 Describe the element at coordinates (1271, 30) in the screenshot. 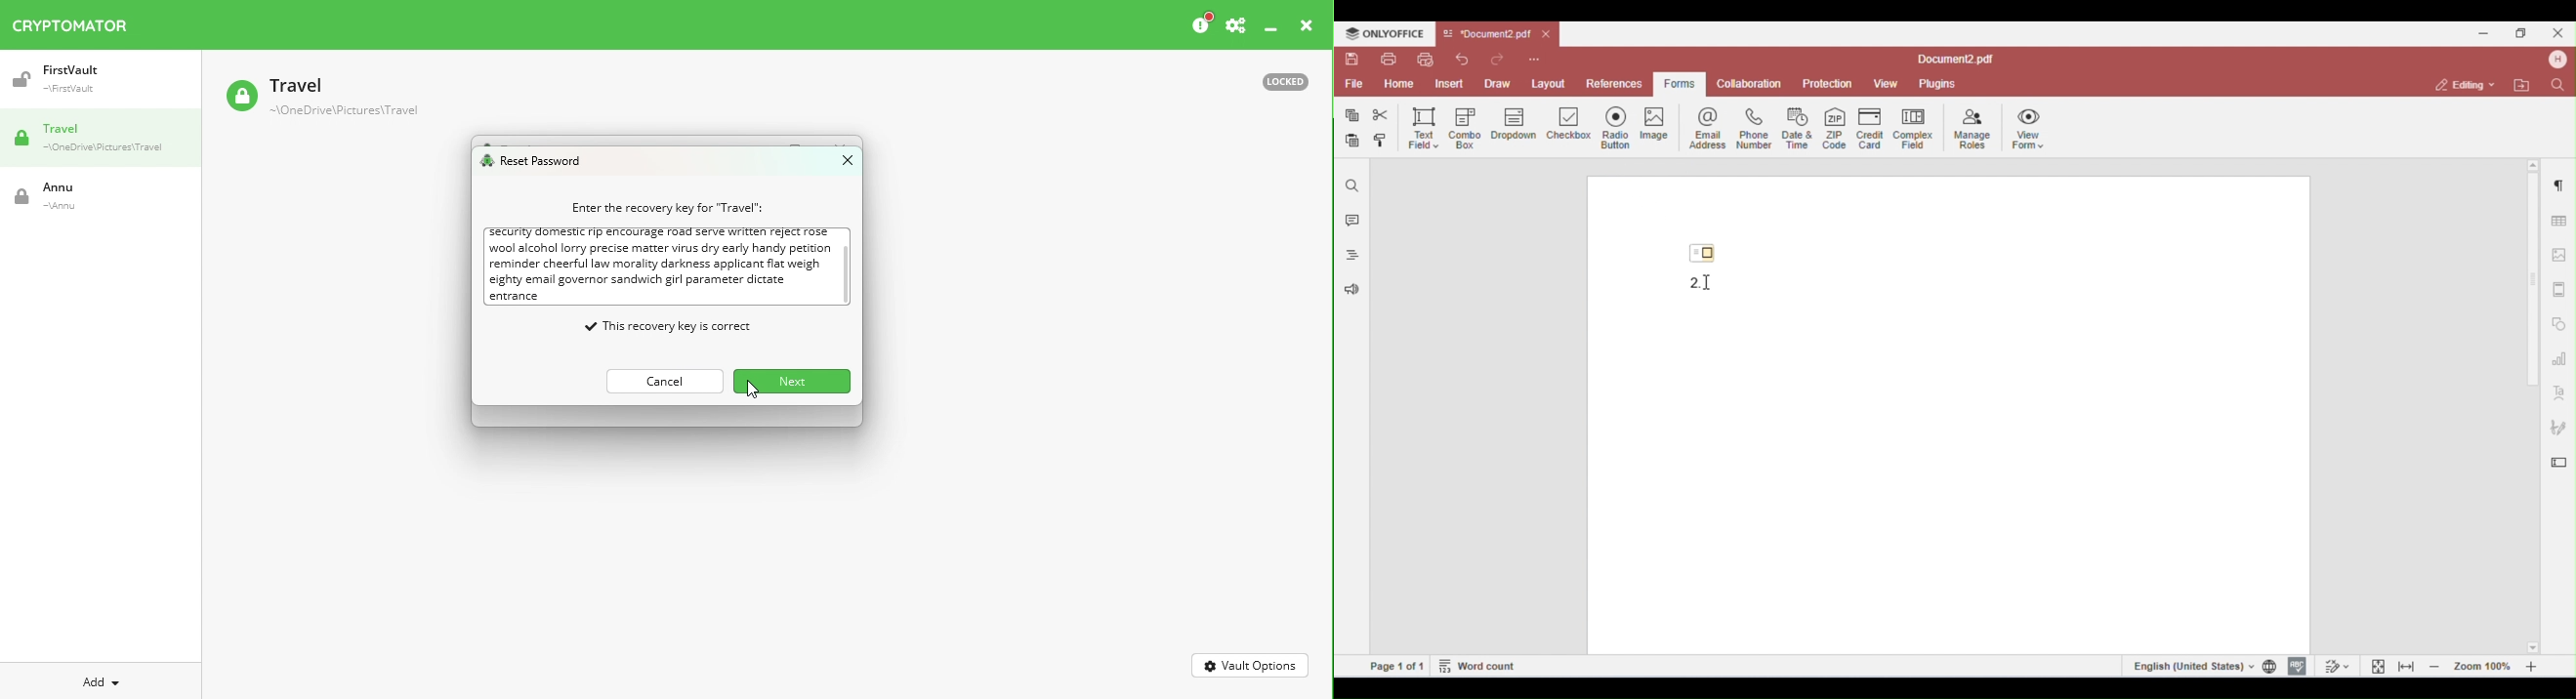

I see `Minimize` at that location.